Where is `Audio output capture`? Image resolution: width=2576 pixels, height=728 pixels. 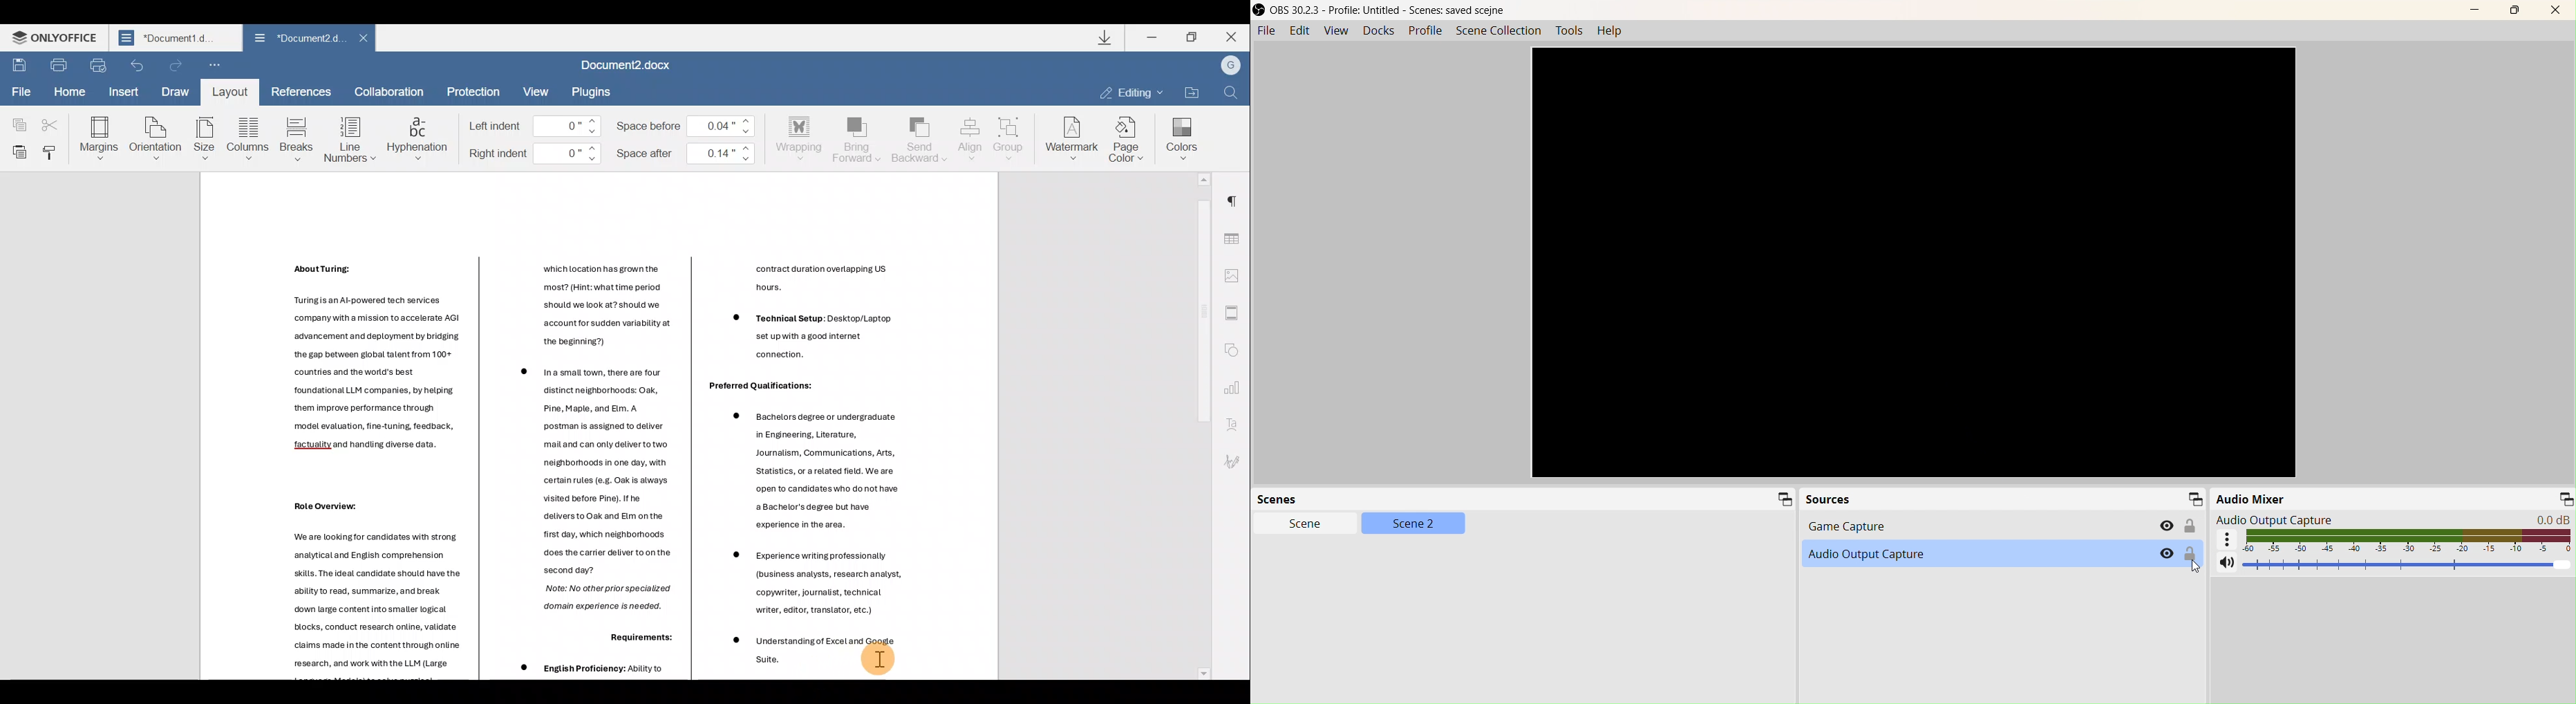 Audio output capture is located at coordinates (2389, 518).